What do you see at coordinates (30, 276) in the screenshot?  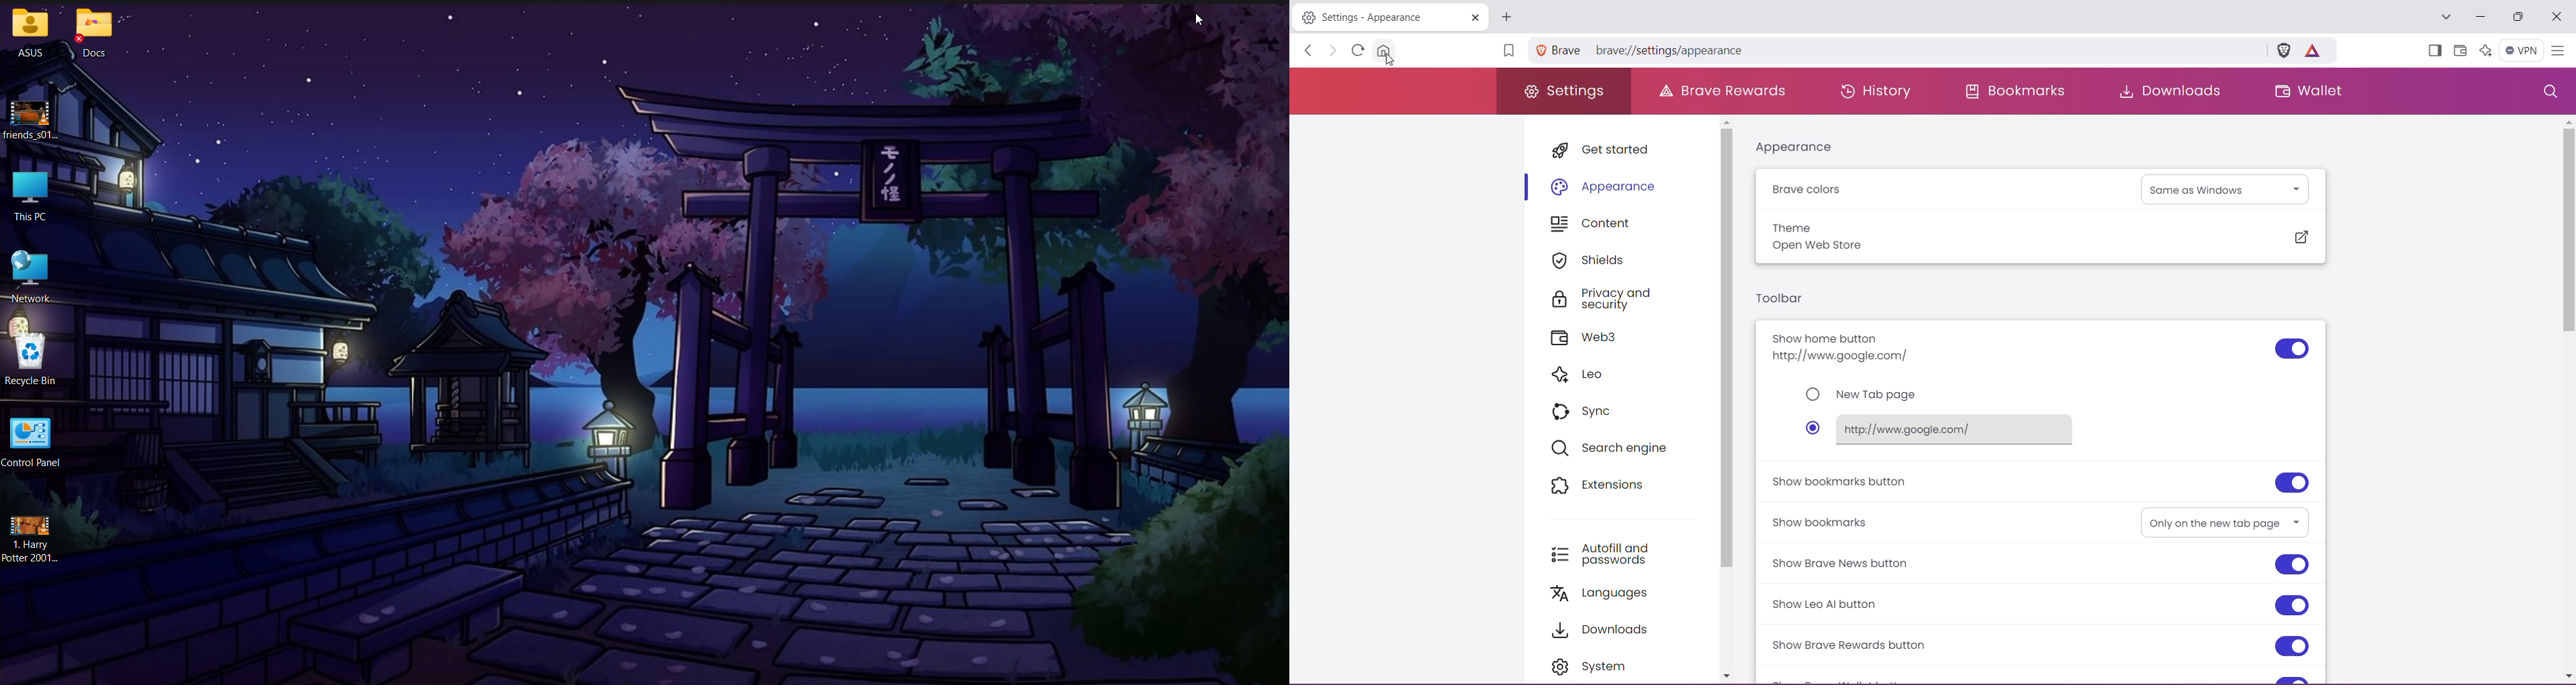 I see `Network` at bounding box center [30, 276].